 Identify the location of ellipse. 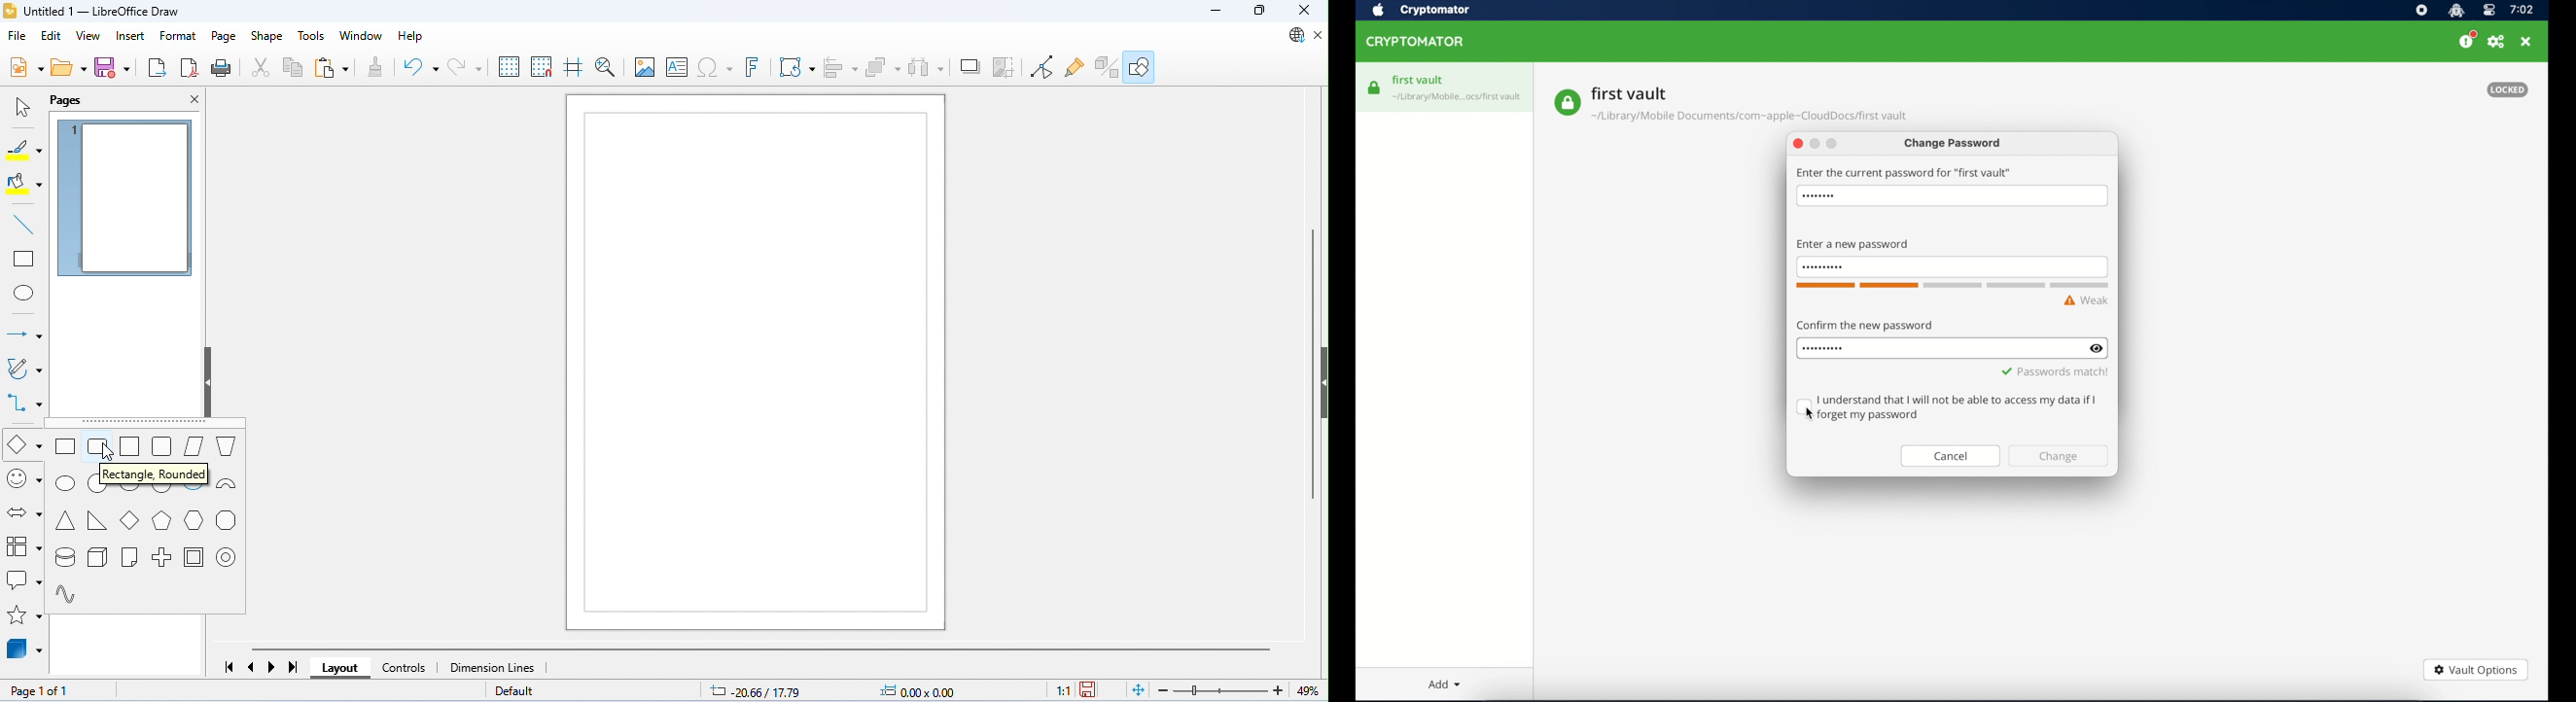
(65, 481).